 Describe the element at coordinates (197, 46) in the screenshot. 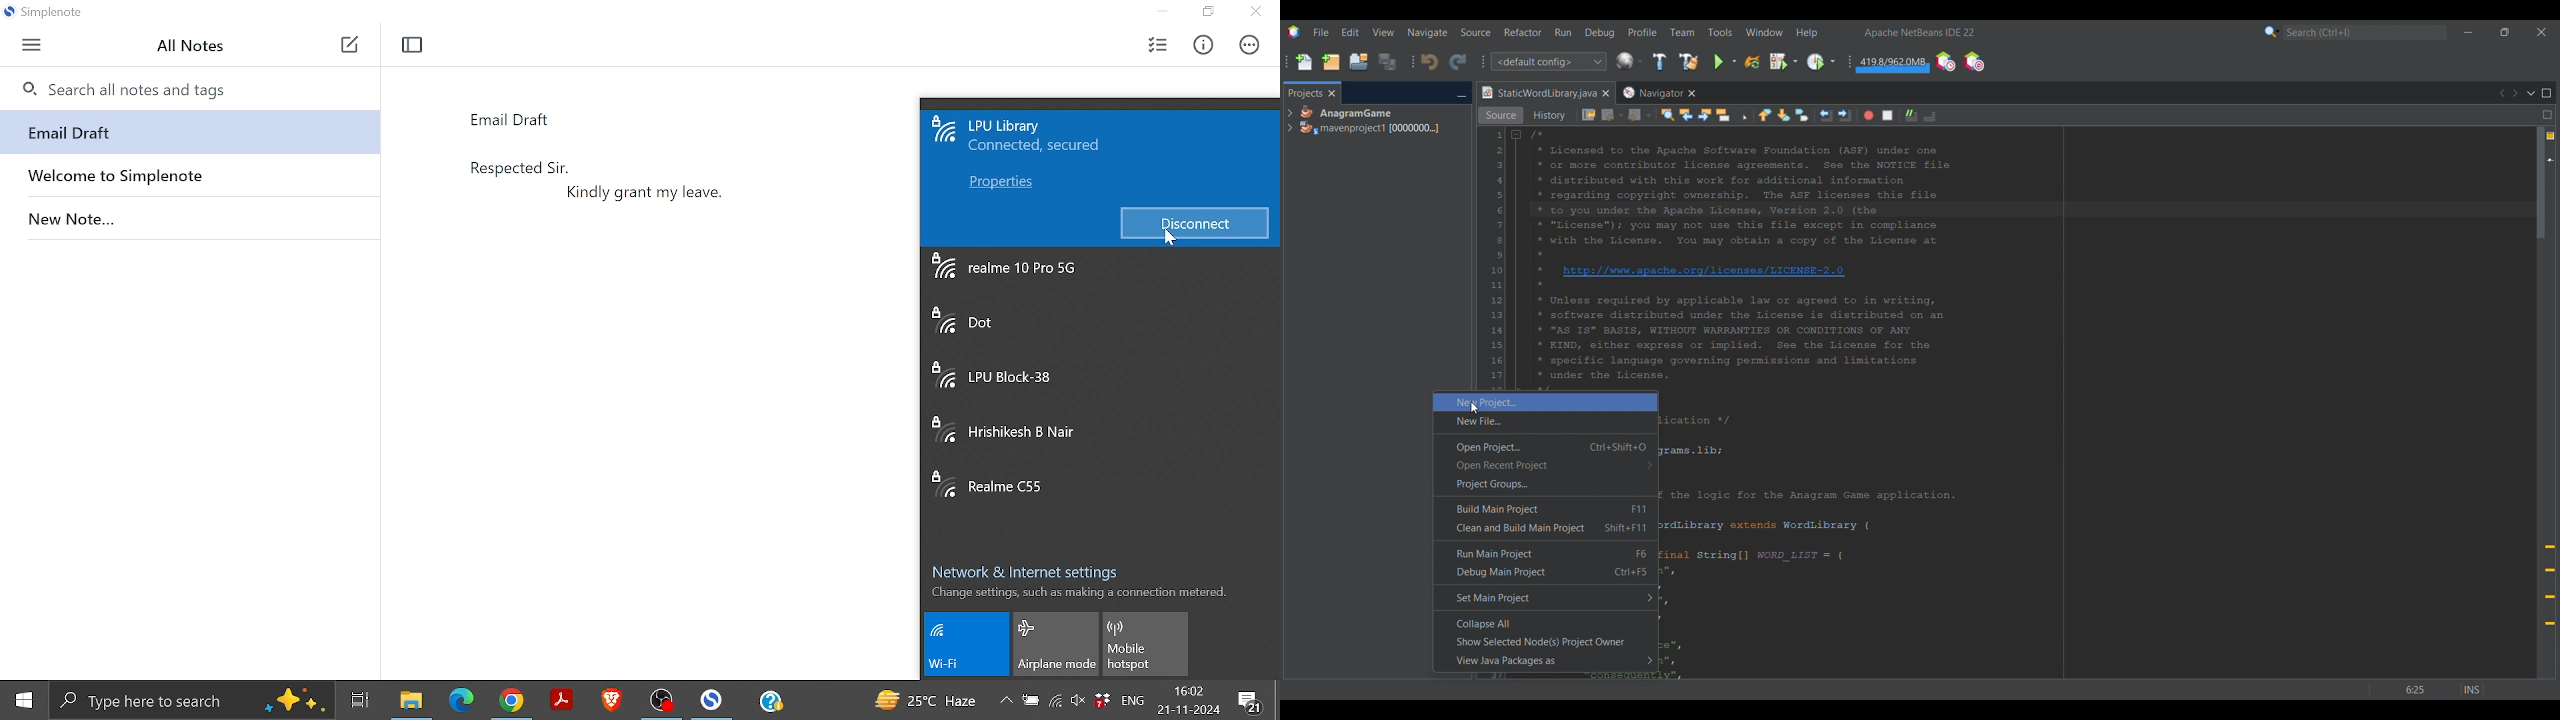

I see `All notes` at that location.